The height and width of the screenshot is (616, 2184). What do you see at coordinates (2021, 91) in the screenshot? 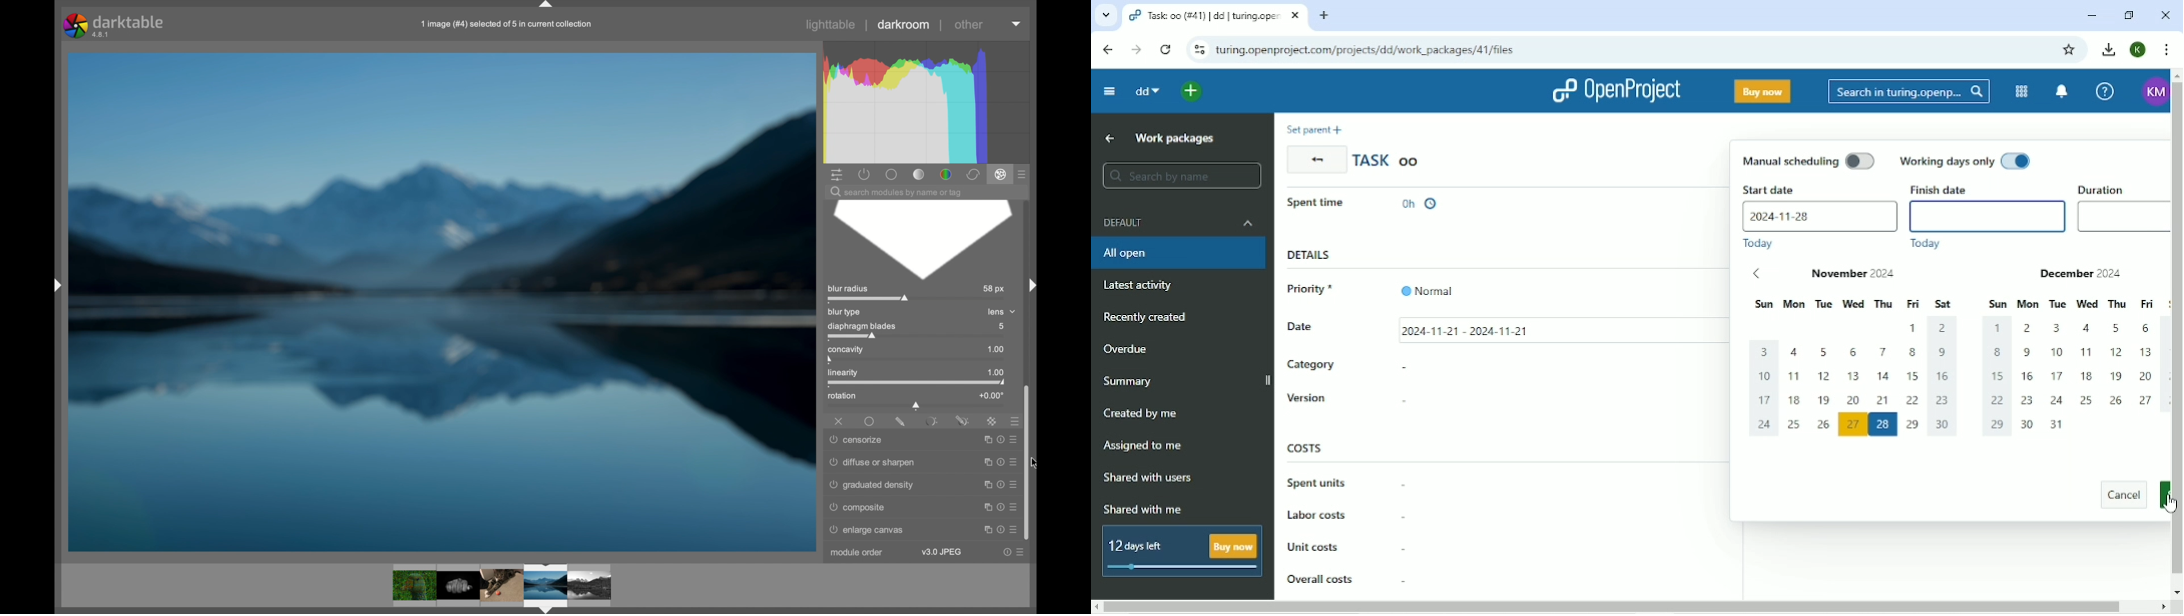
I see `Modules` at bounding box center [2021, 91].